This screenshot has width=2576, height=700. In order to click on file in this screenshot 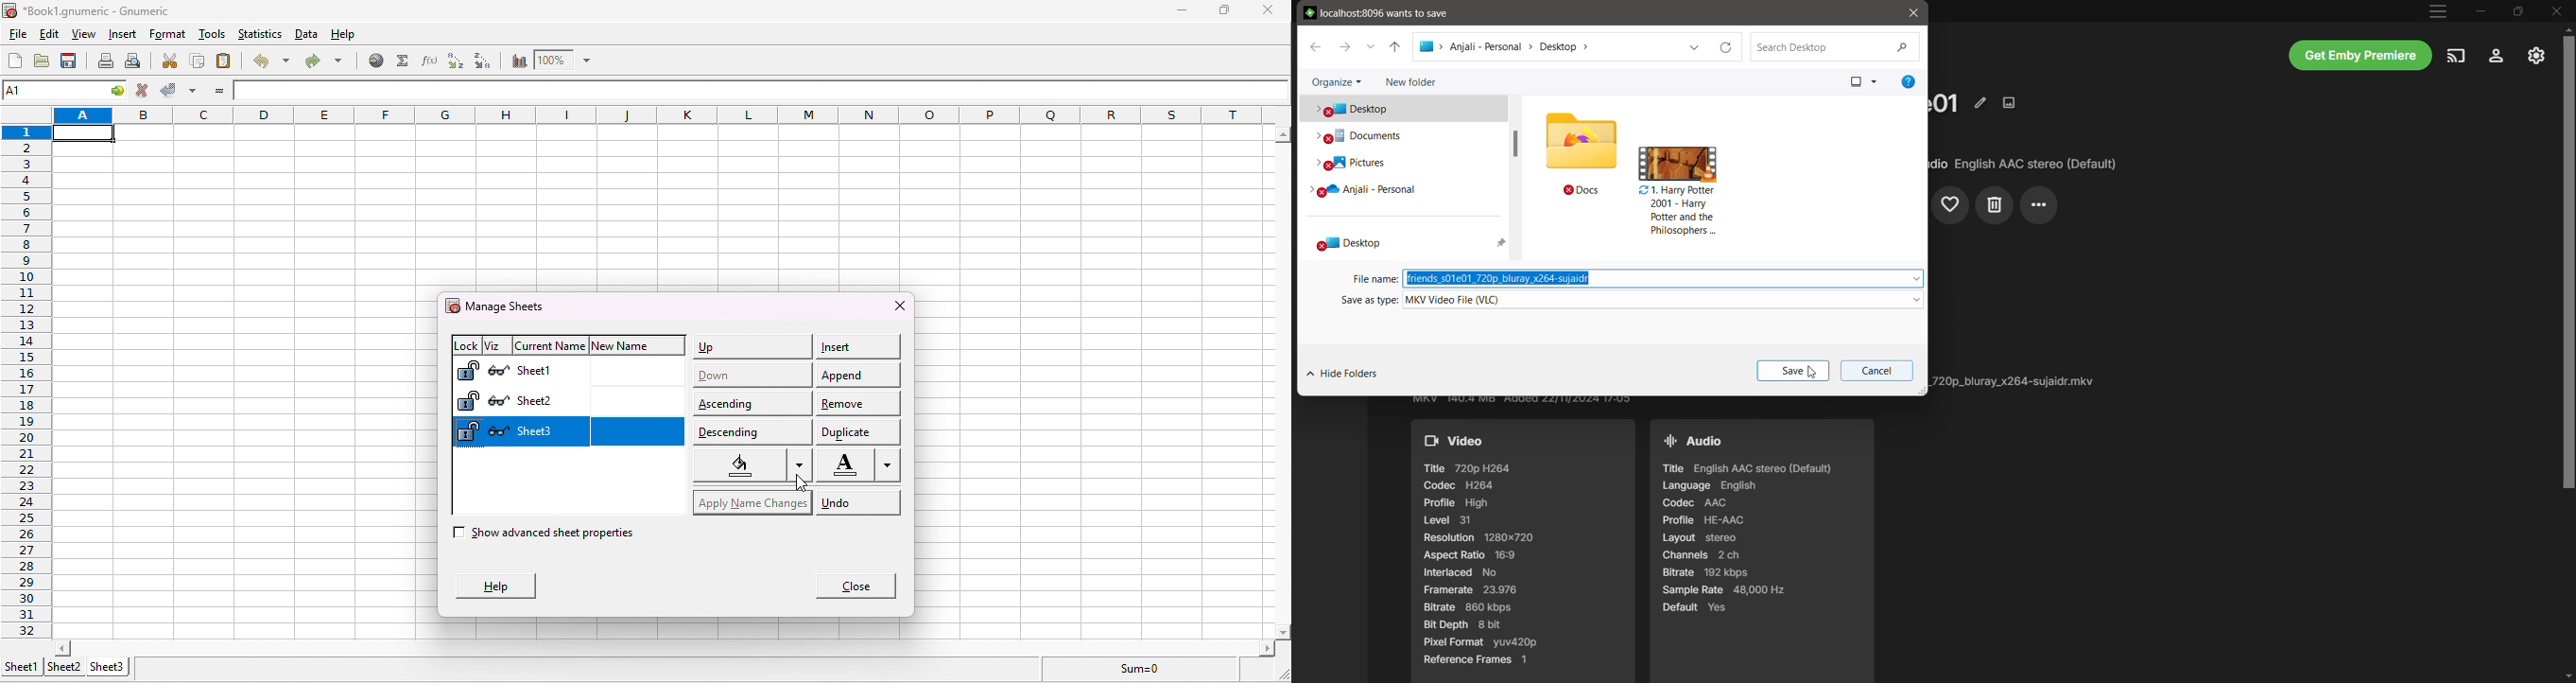, I will do `click(17, 33)`.